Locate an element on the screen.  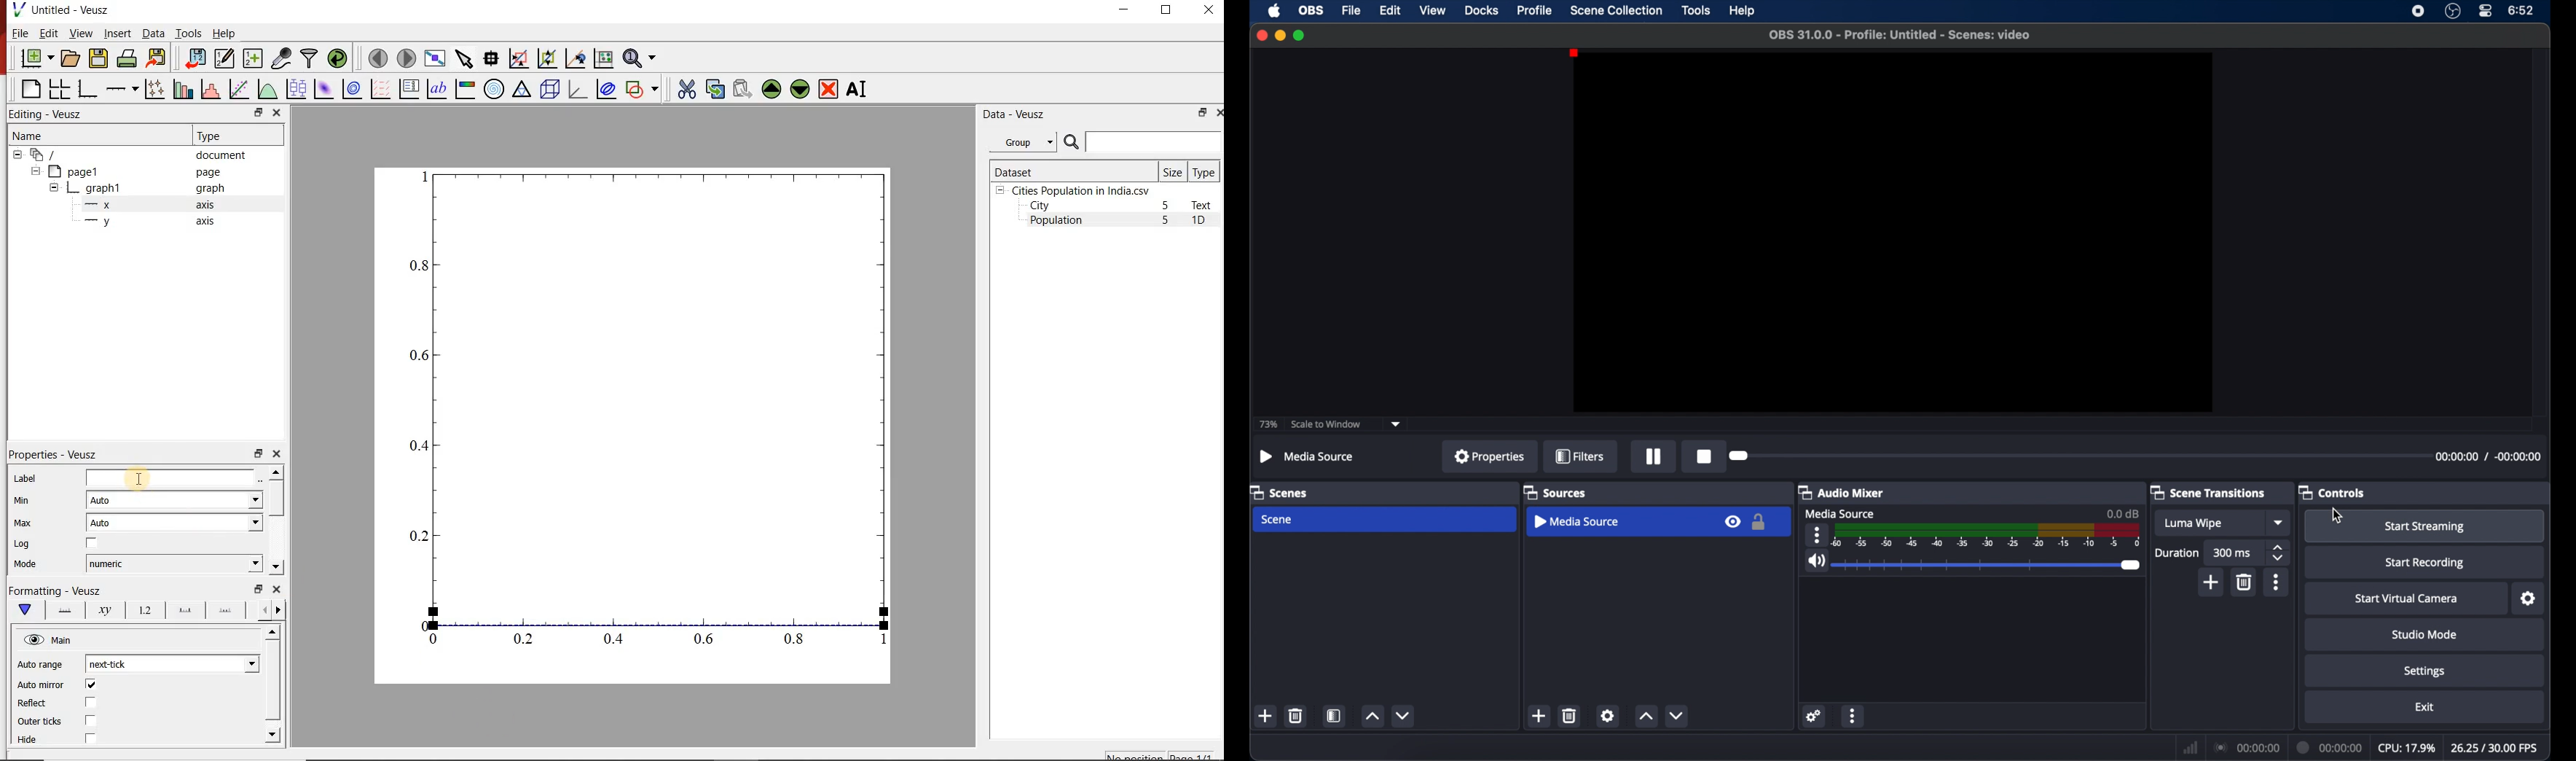
obs studio is located at coordinates (2452, 11).